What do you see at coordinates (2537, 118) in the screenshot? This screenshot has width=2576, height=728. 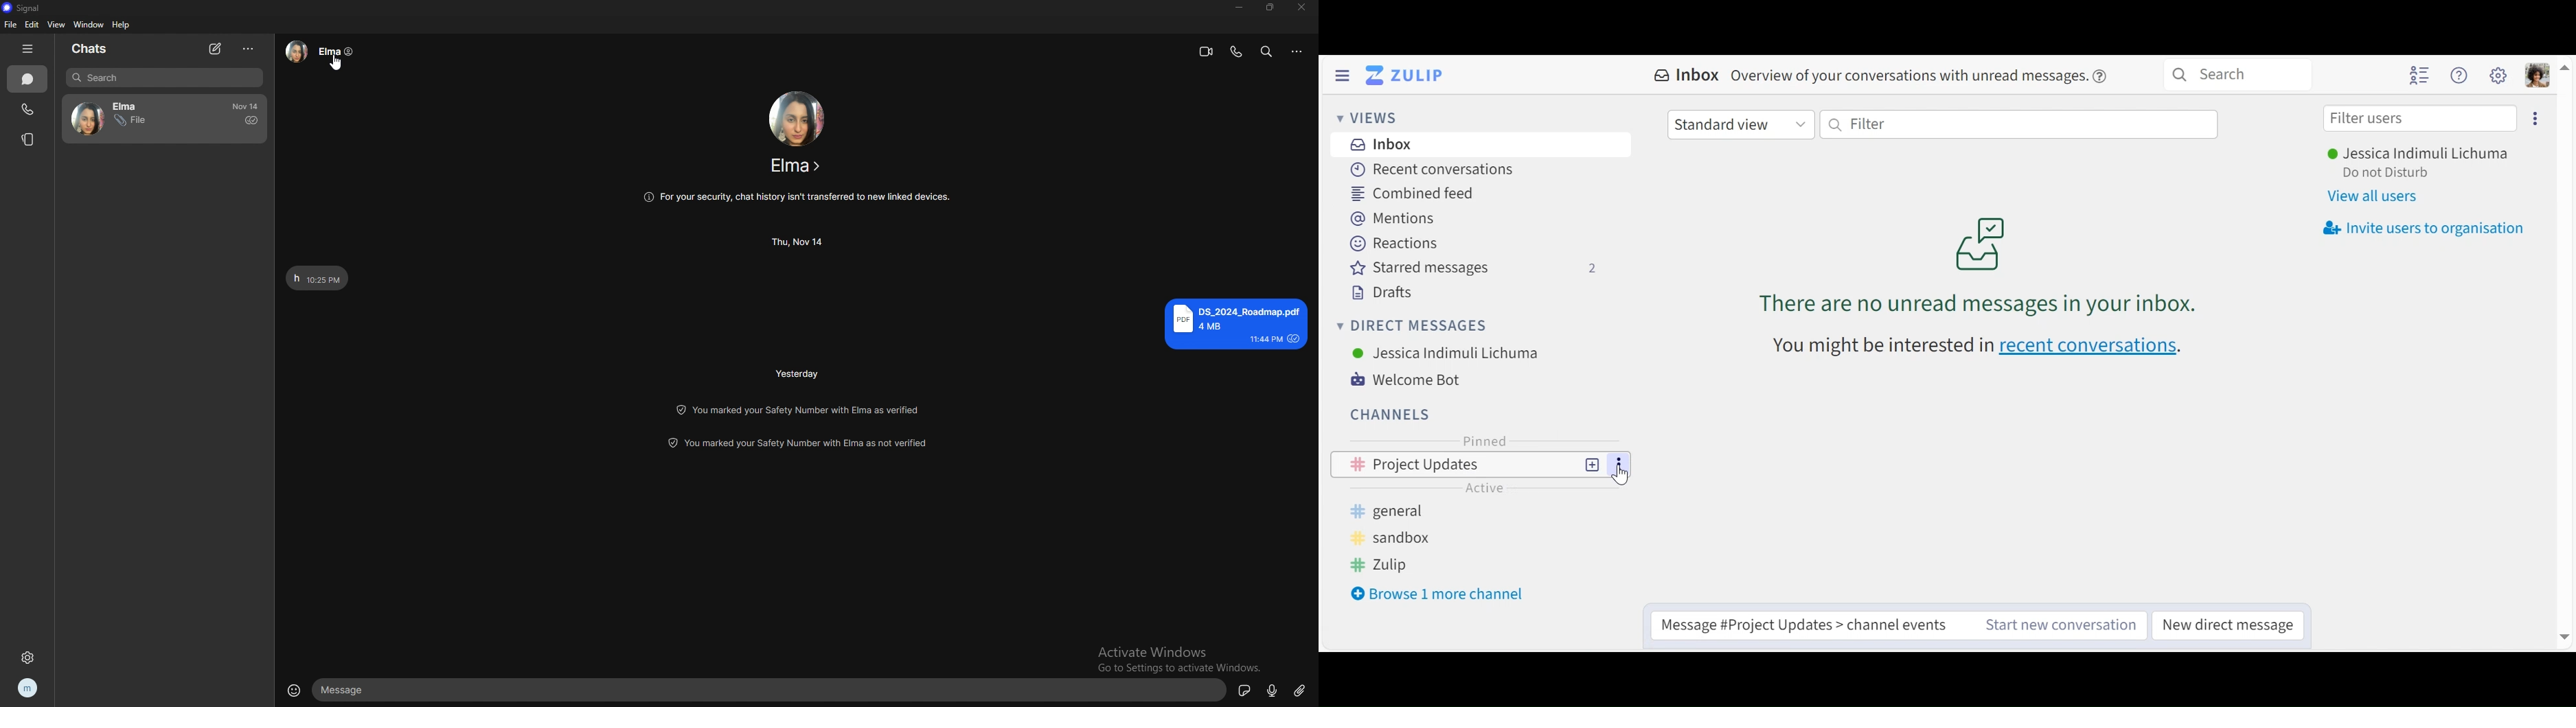 I see `eclipse` at bounding box center [2537, 118].